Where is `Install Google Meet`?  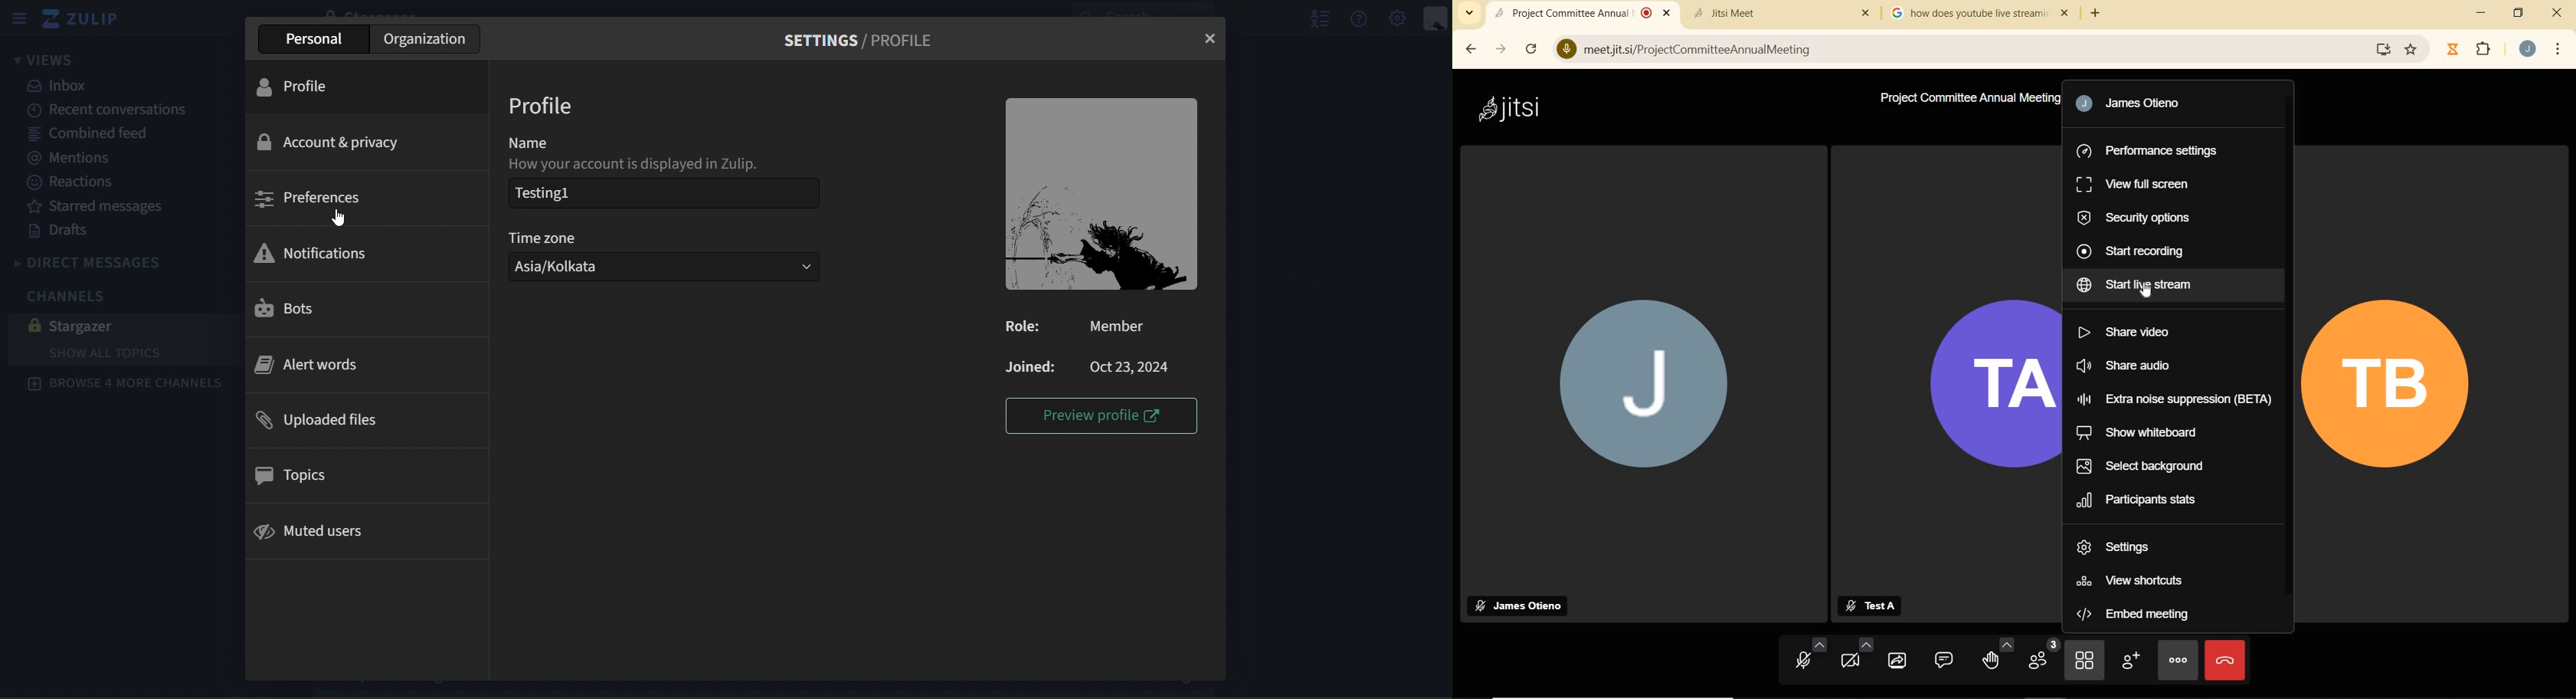 Install Google Meet is located at coordinates (2384, 50).